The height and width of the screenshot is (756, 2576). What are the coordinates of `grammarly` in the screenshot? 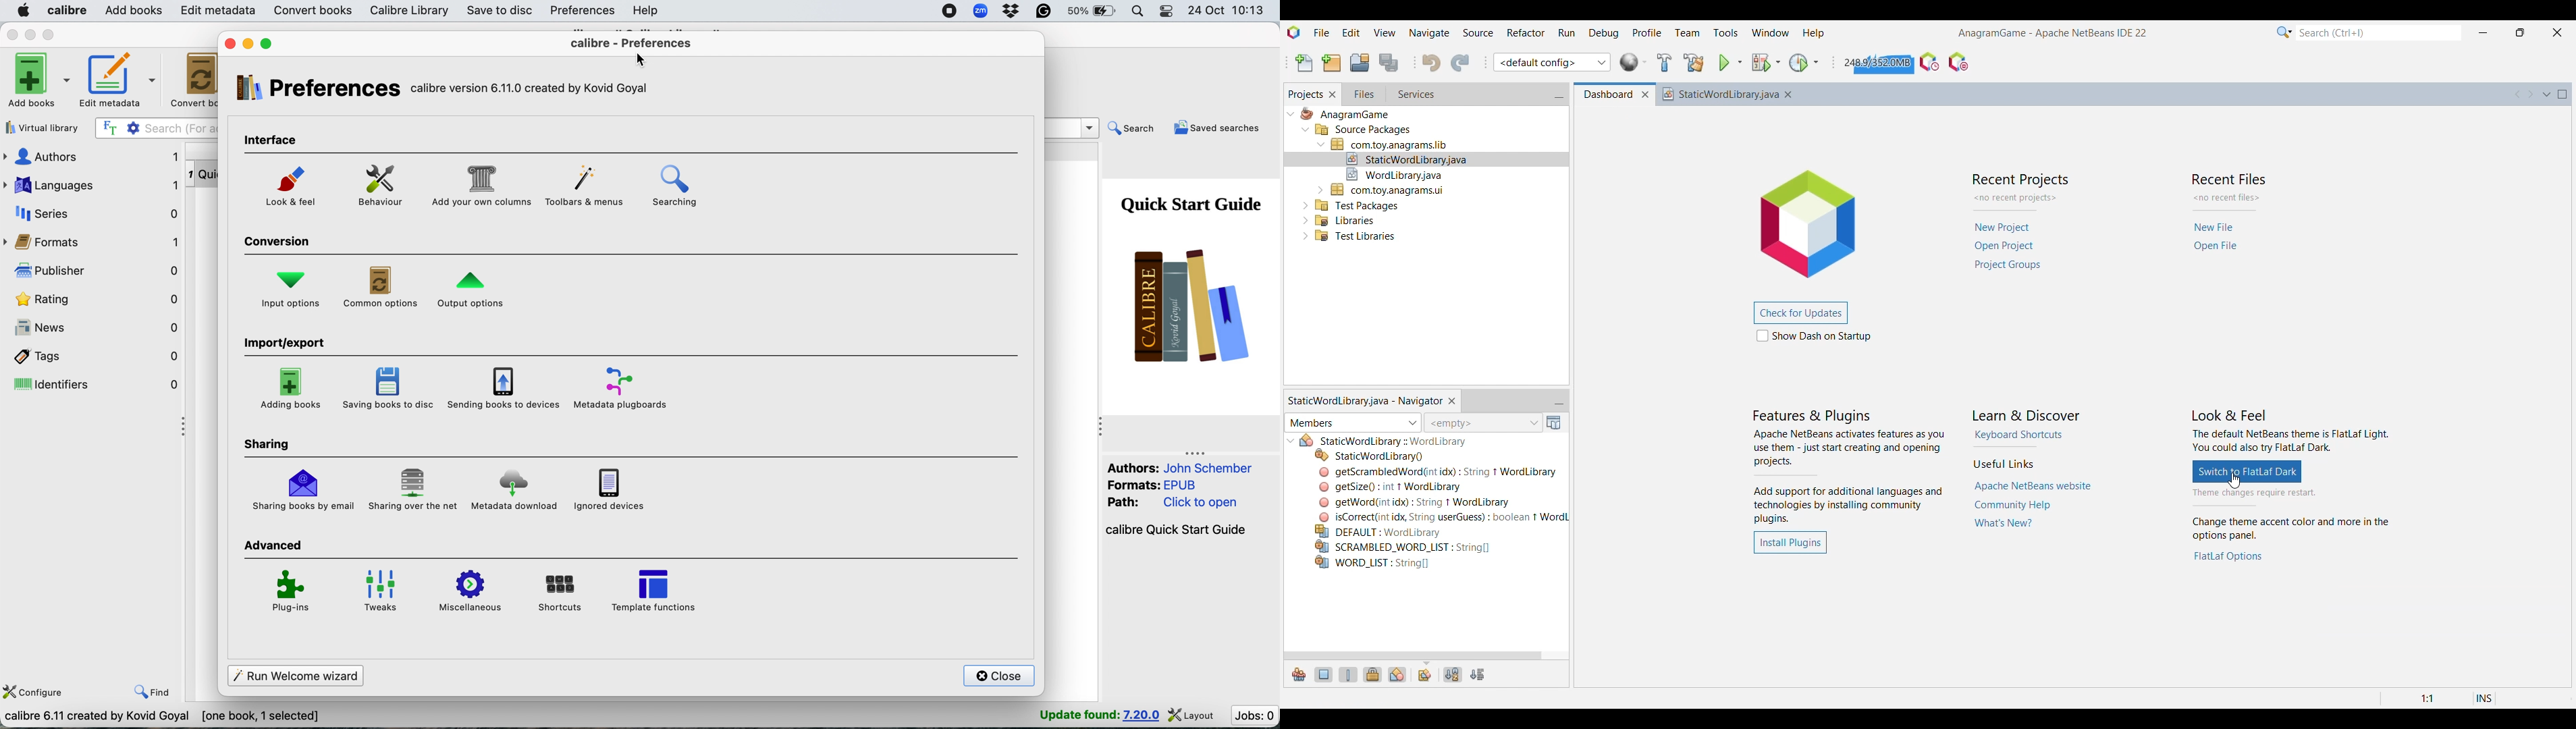 It's located at (1042, 10).